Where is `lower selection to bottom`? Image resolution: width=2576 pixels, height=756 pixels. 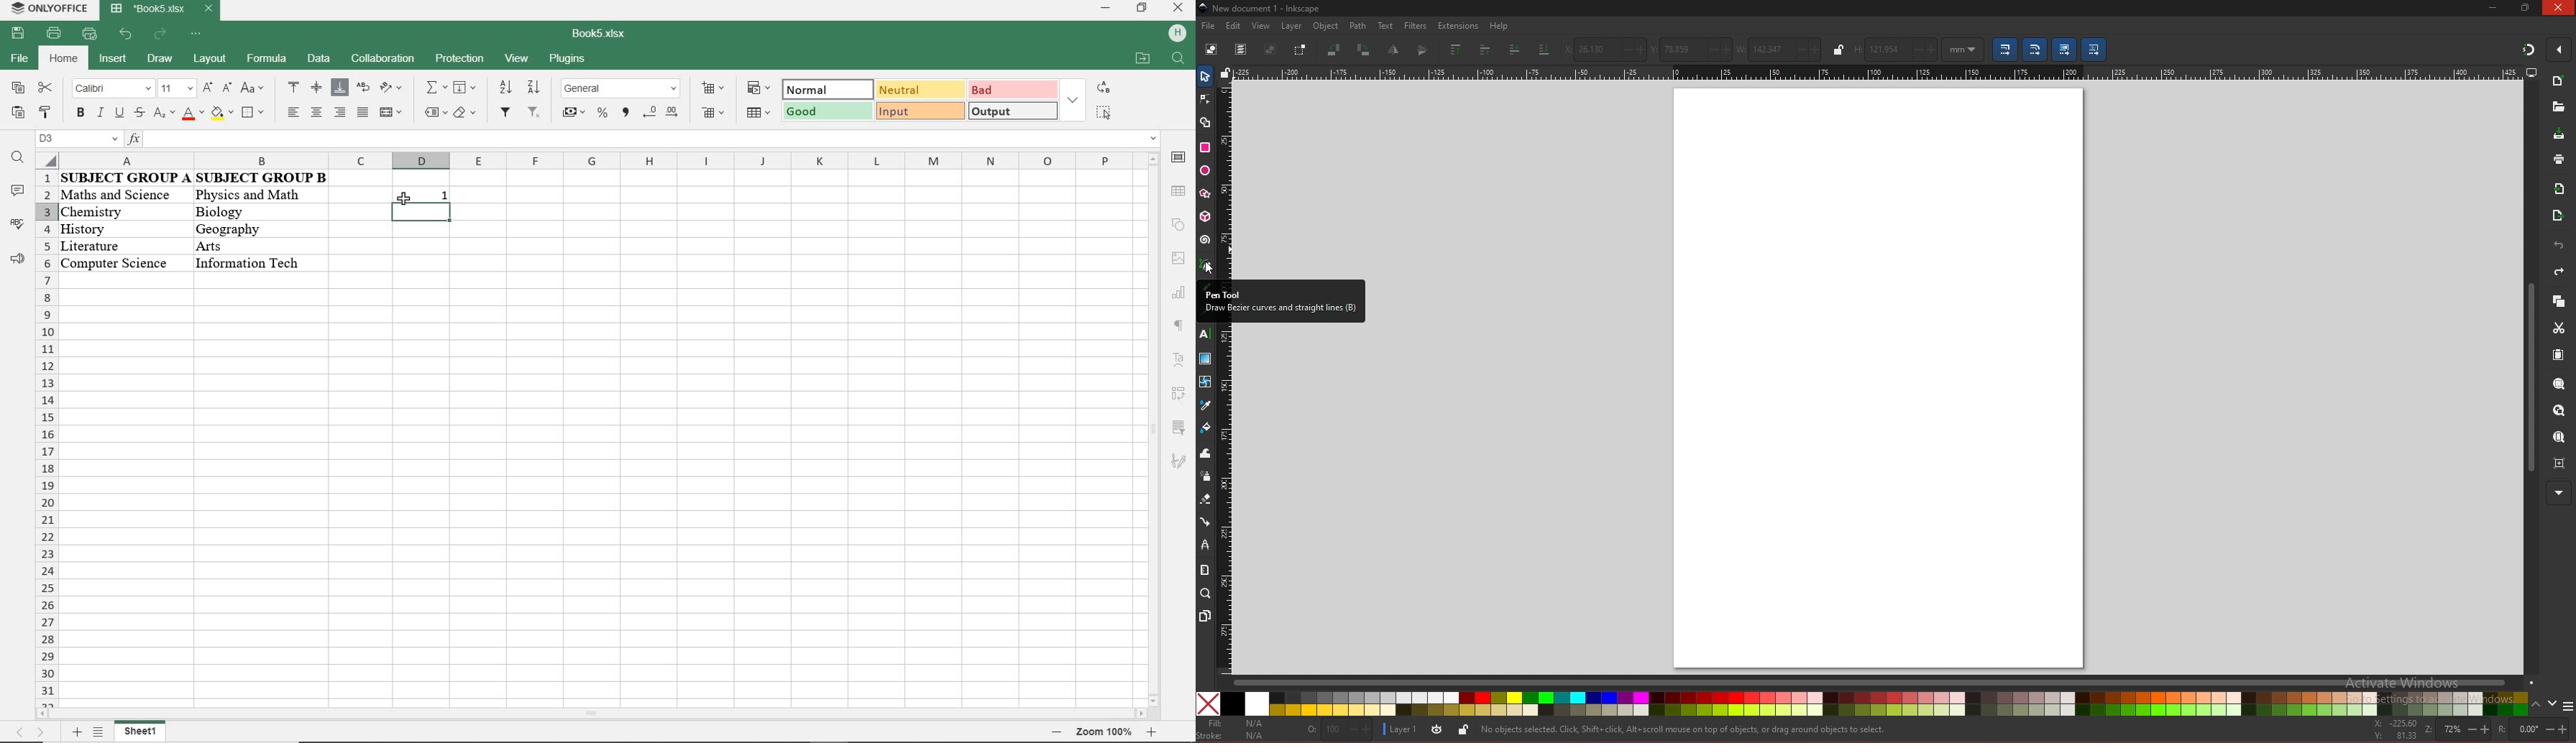
lower selection to bottom is located at coordinates (1544, 50).